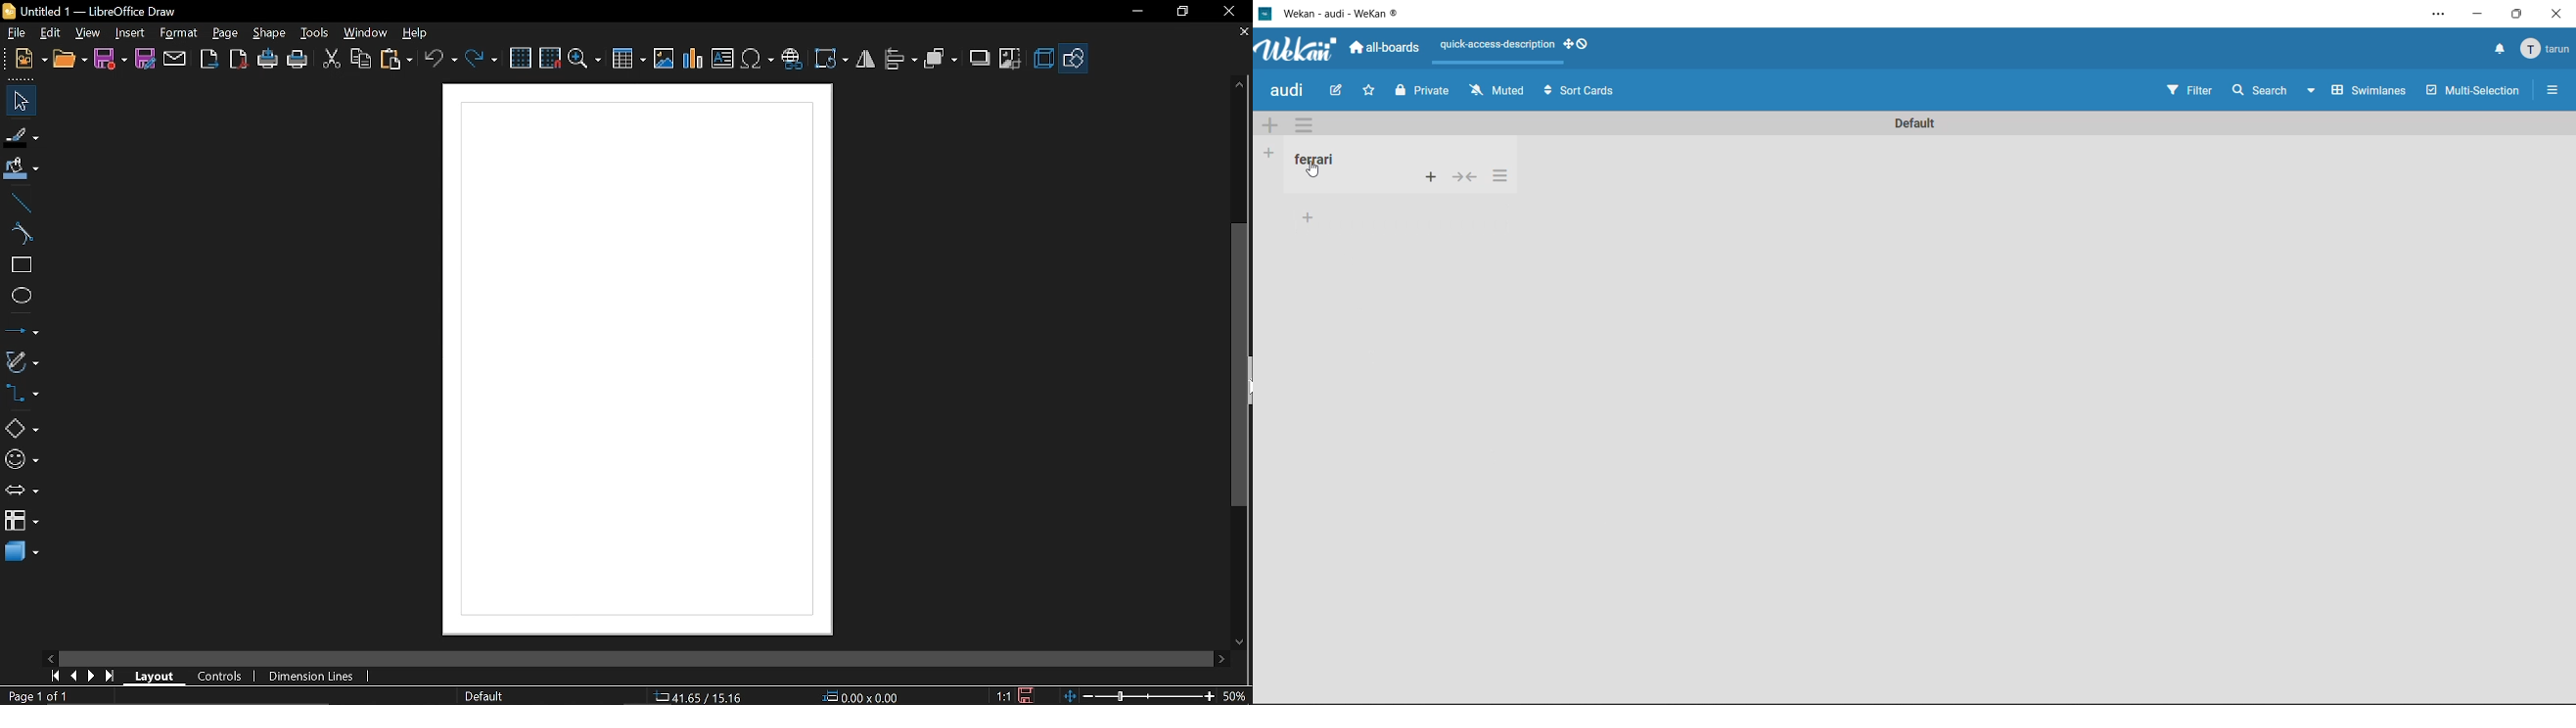 The width and height of the screenshot is (2576, 728). I want to click on Arrows, so click(1546, 90).